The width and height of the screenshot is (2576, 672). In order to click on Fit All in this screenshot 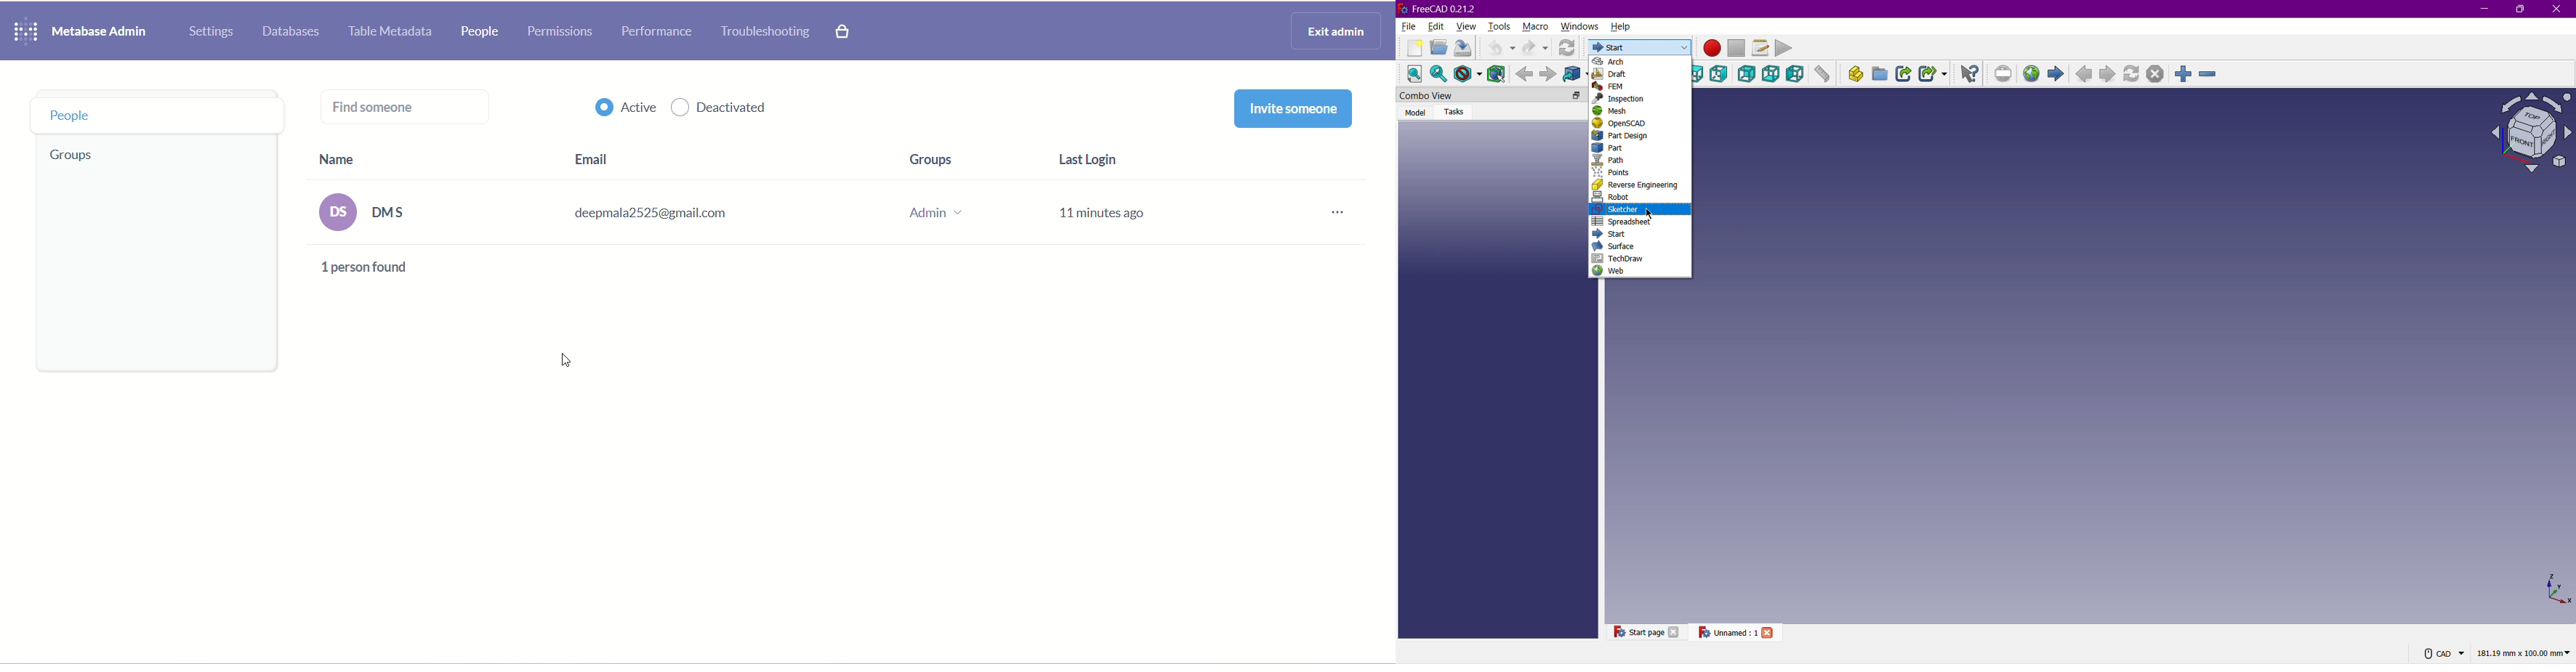, I will do `click(1413, 73)`.